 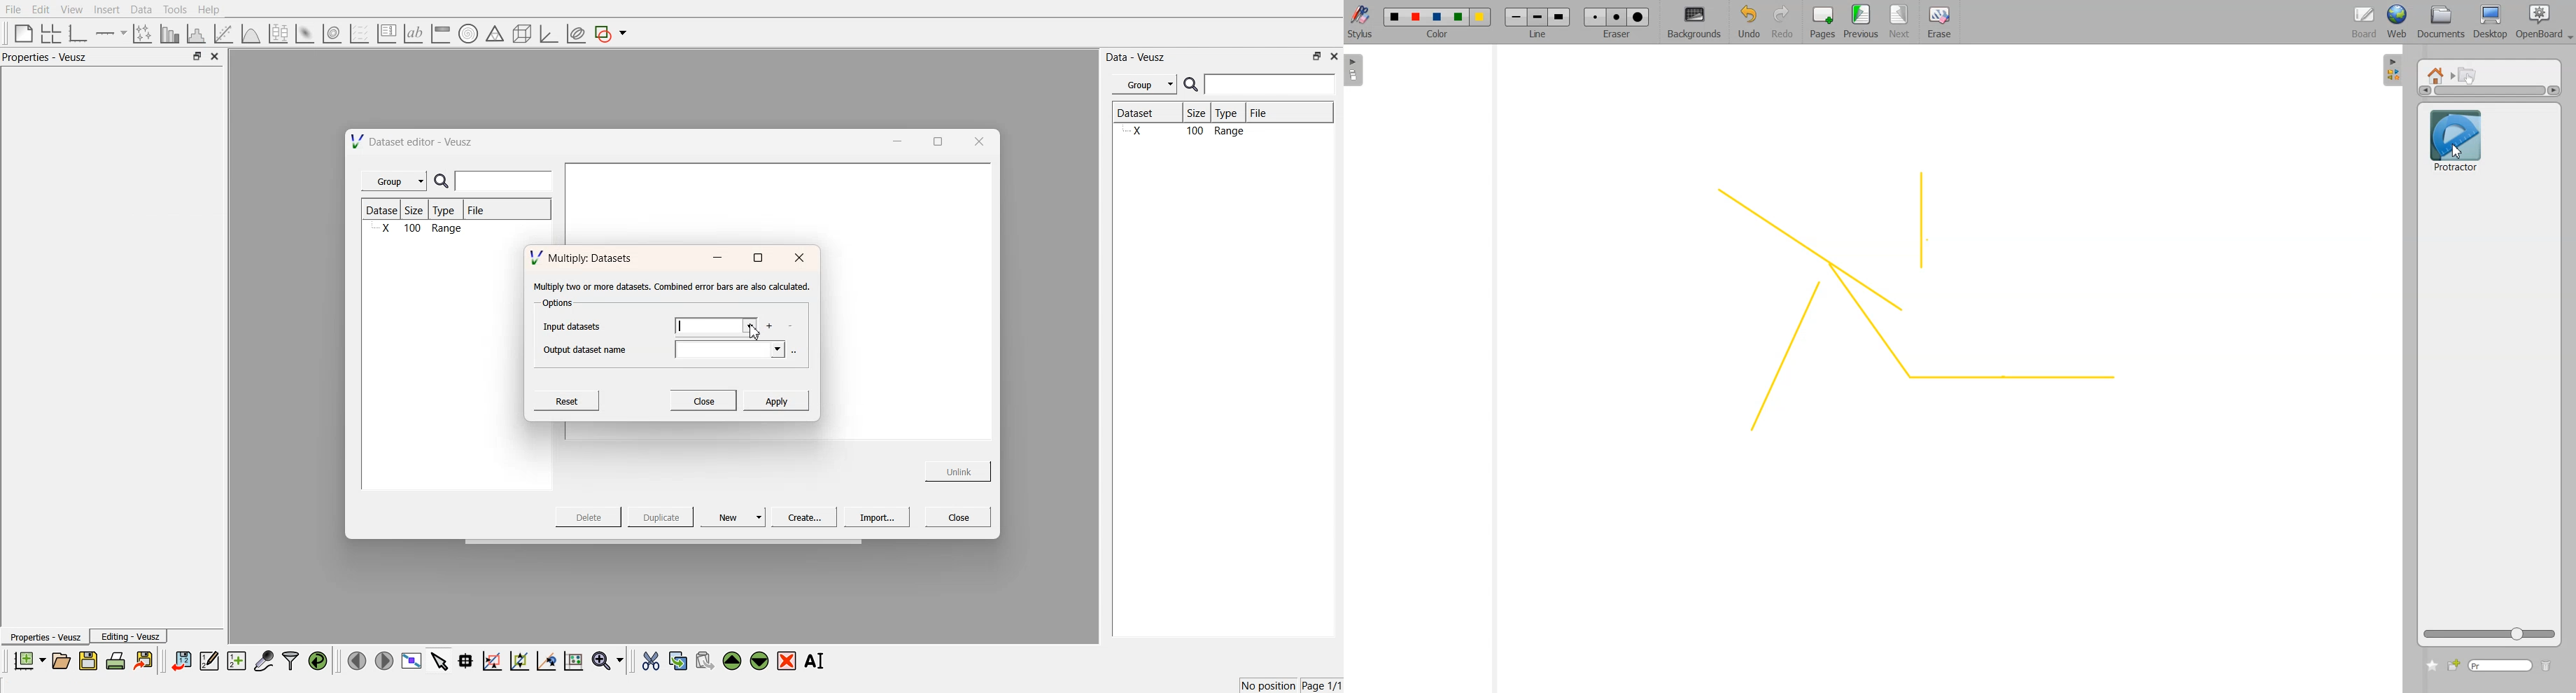 What do you see at coordinates (934, 140) in the screenshot?
I see `maximise` at bounding box center [934, 140].